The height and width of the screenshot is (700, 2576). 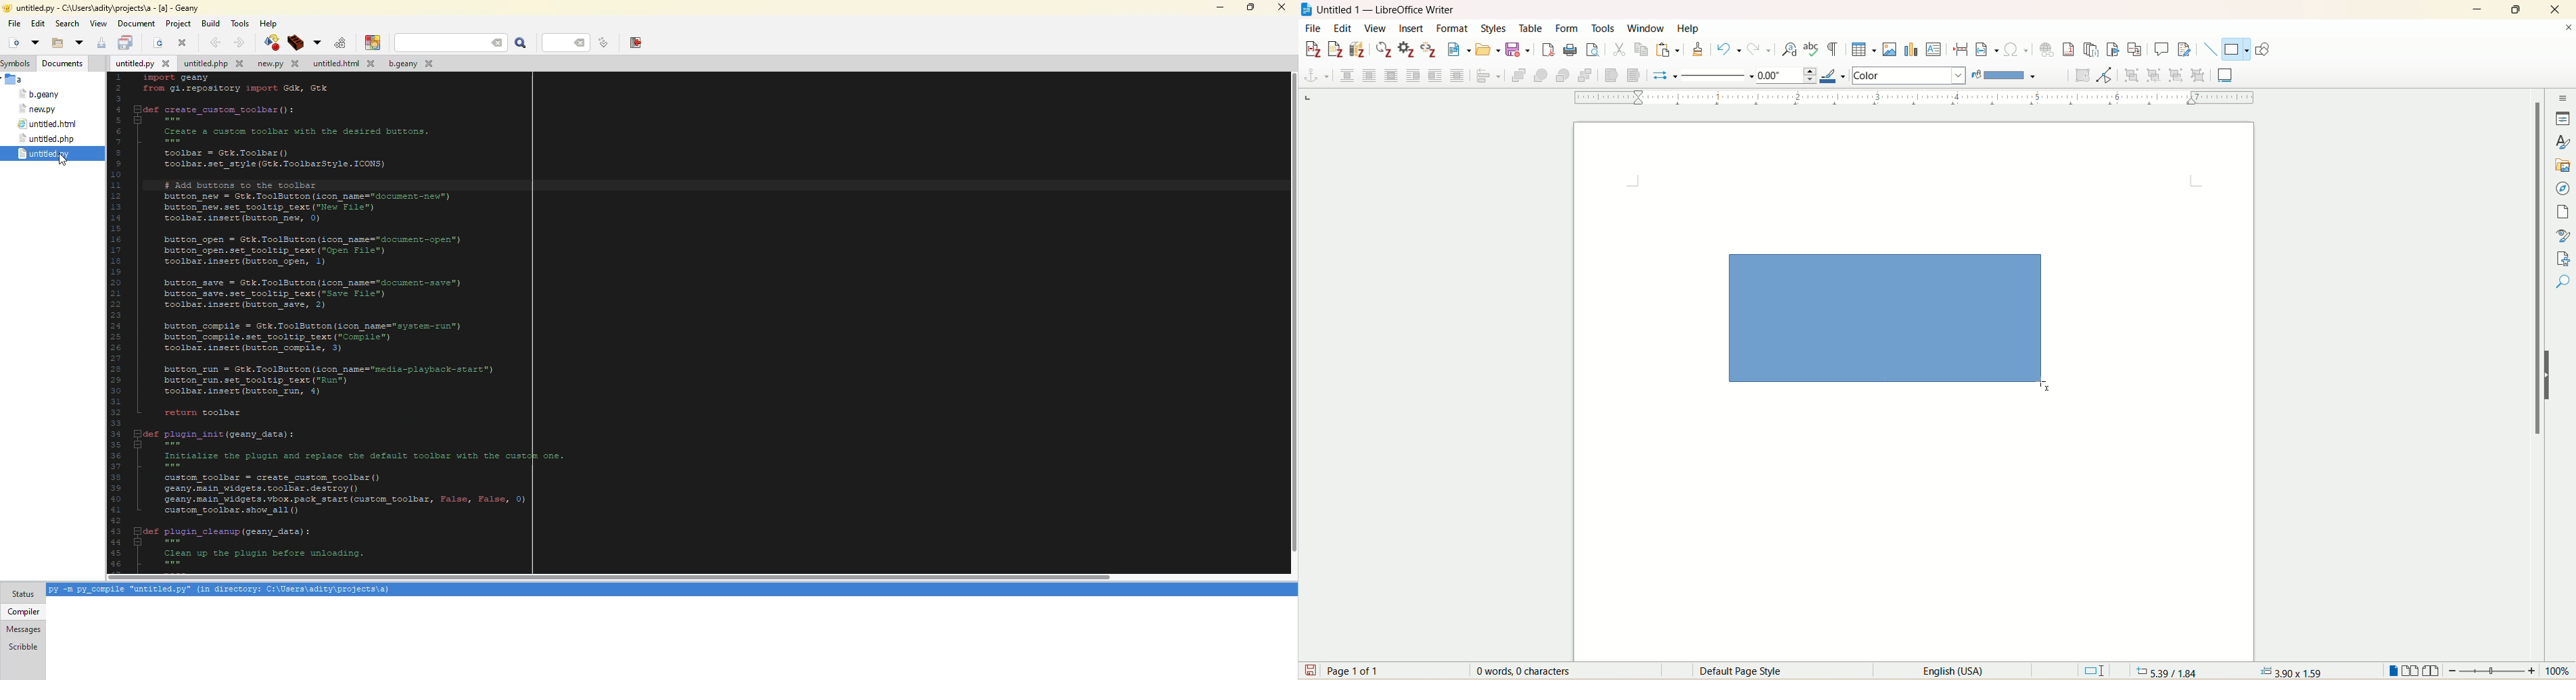 I want to click on find, so click(x=2564, y=305).